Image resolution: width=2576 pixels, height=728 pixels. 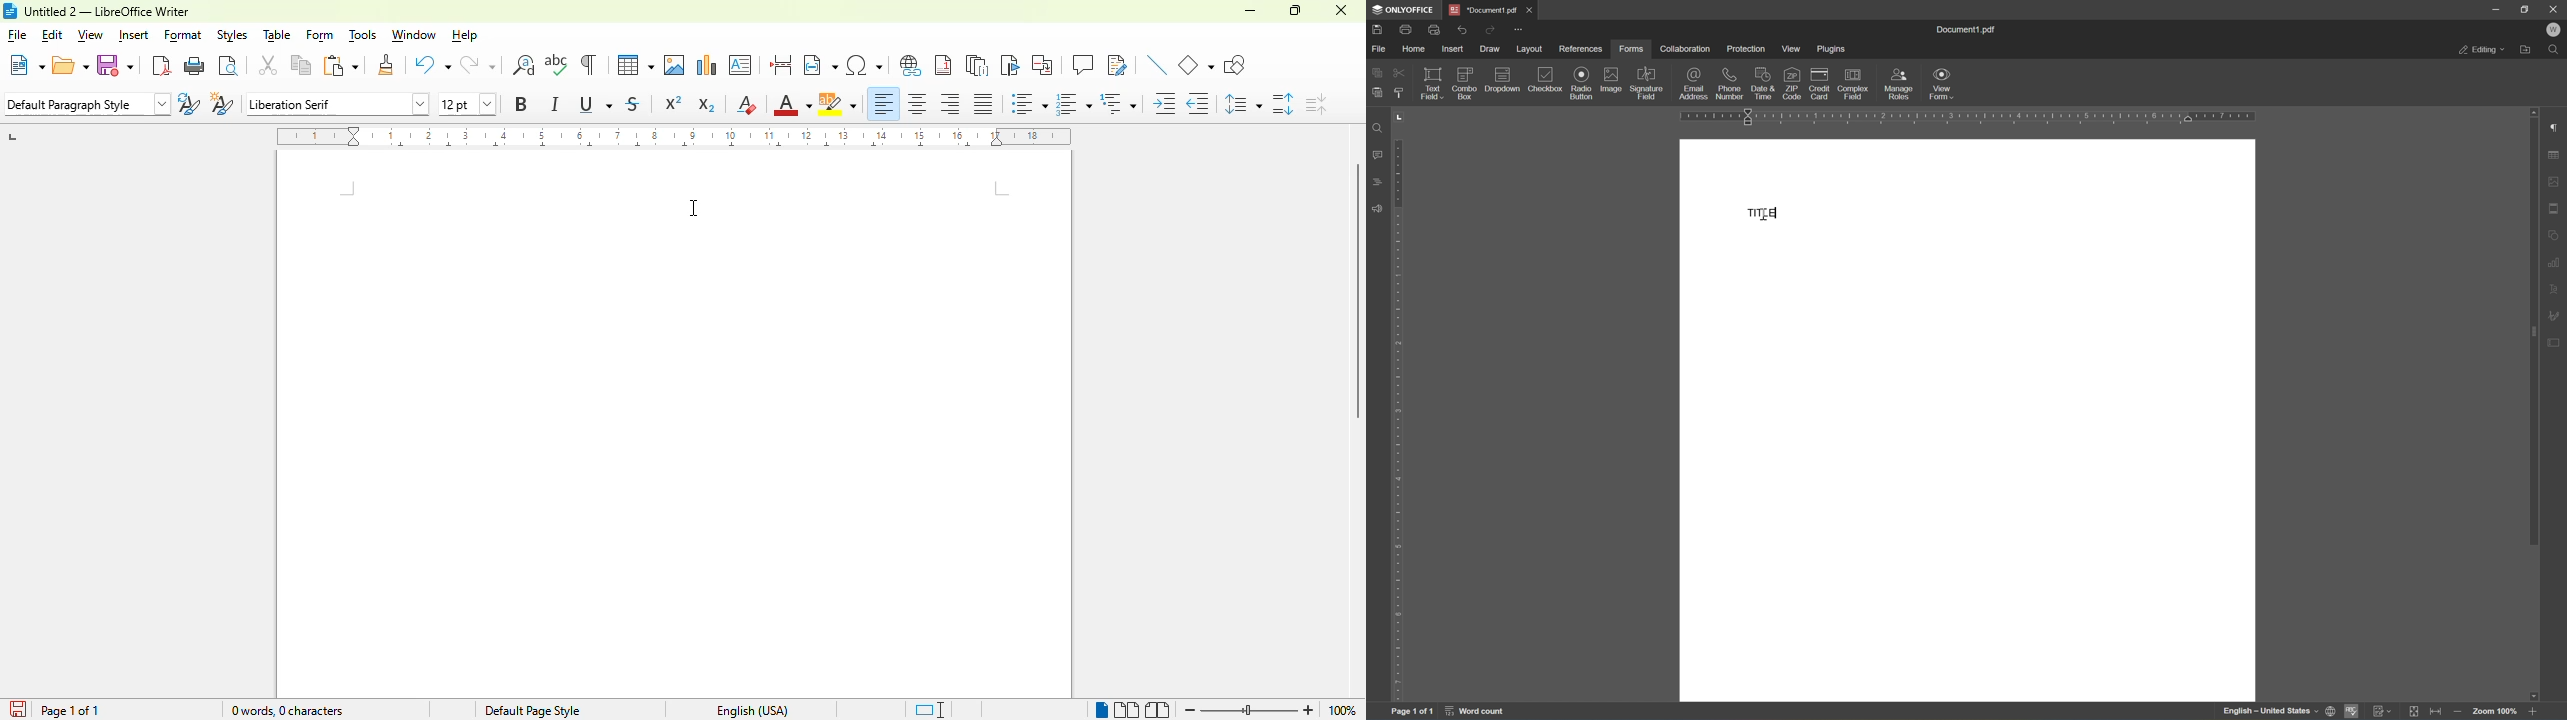 I want to click on single-page view, so click(x=1101, y=710).